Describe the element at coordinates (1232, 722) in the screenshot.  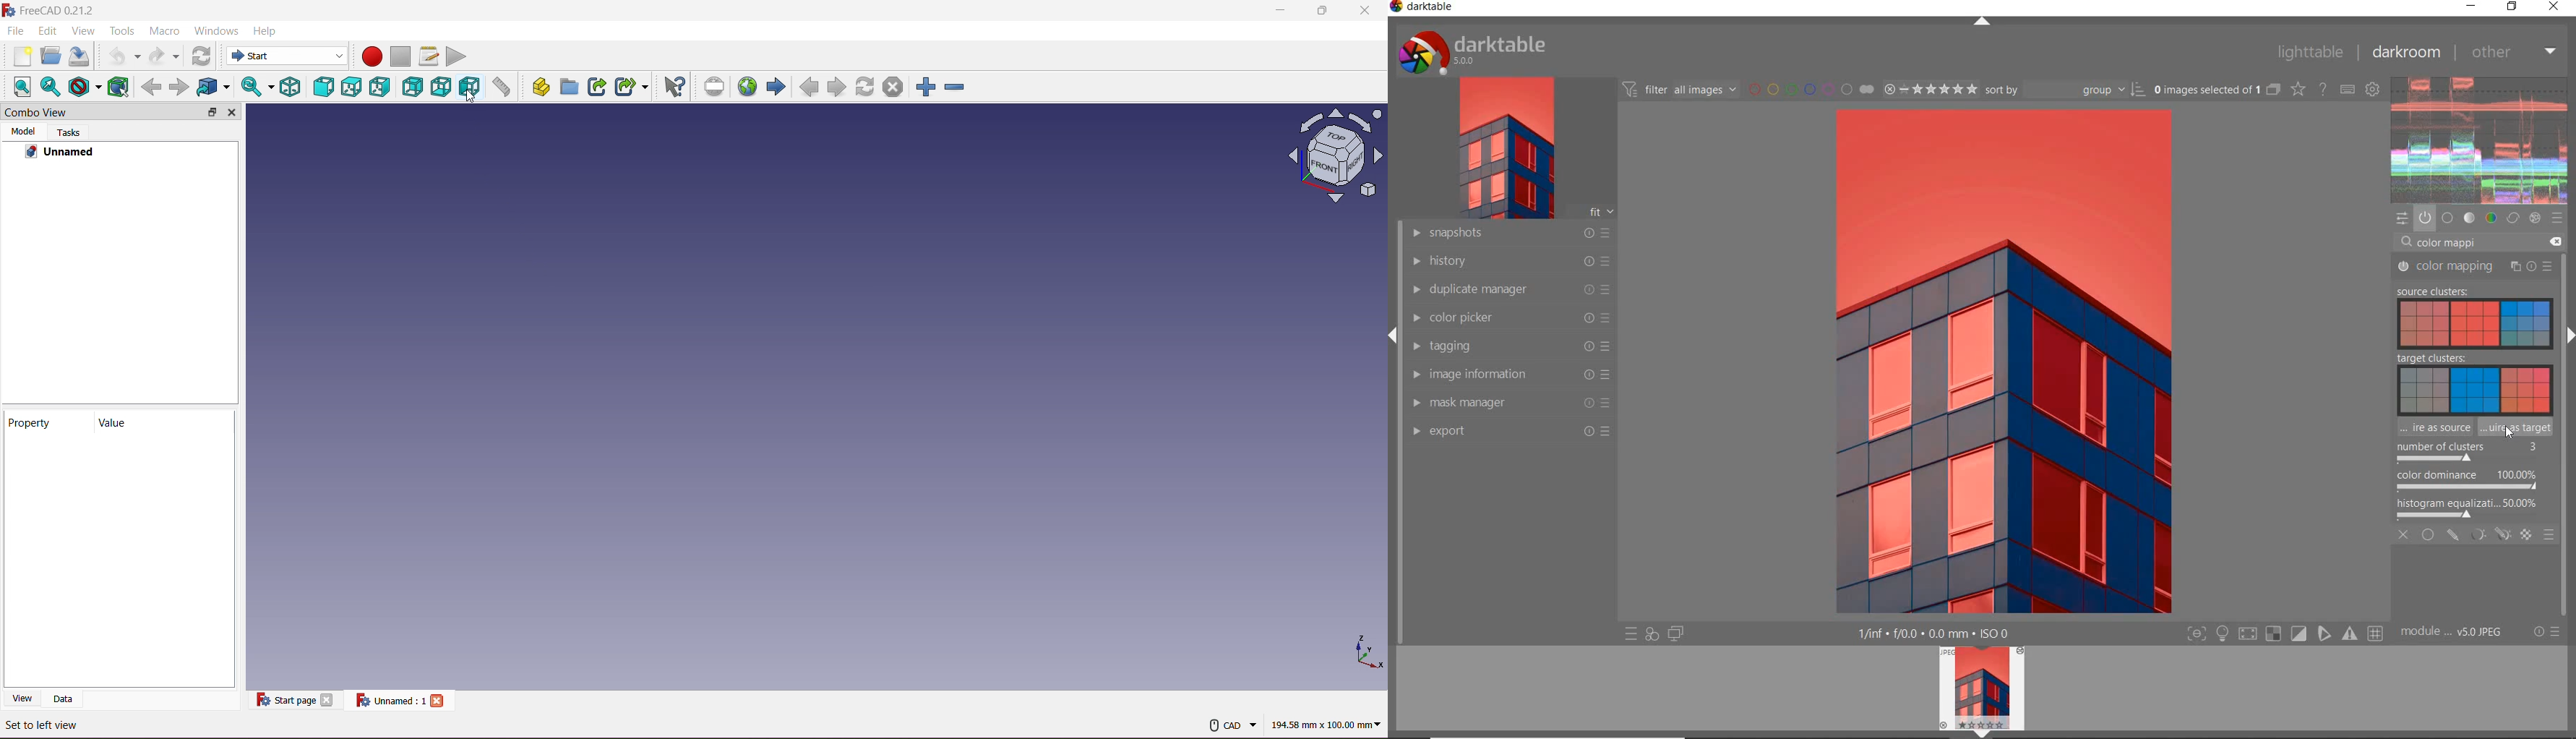
I see `CAD Mouse` at that location.